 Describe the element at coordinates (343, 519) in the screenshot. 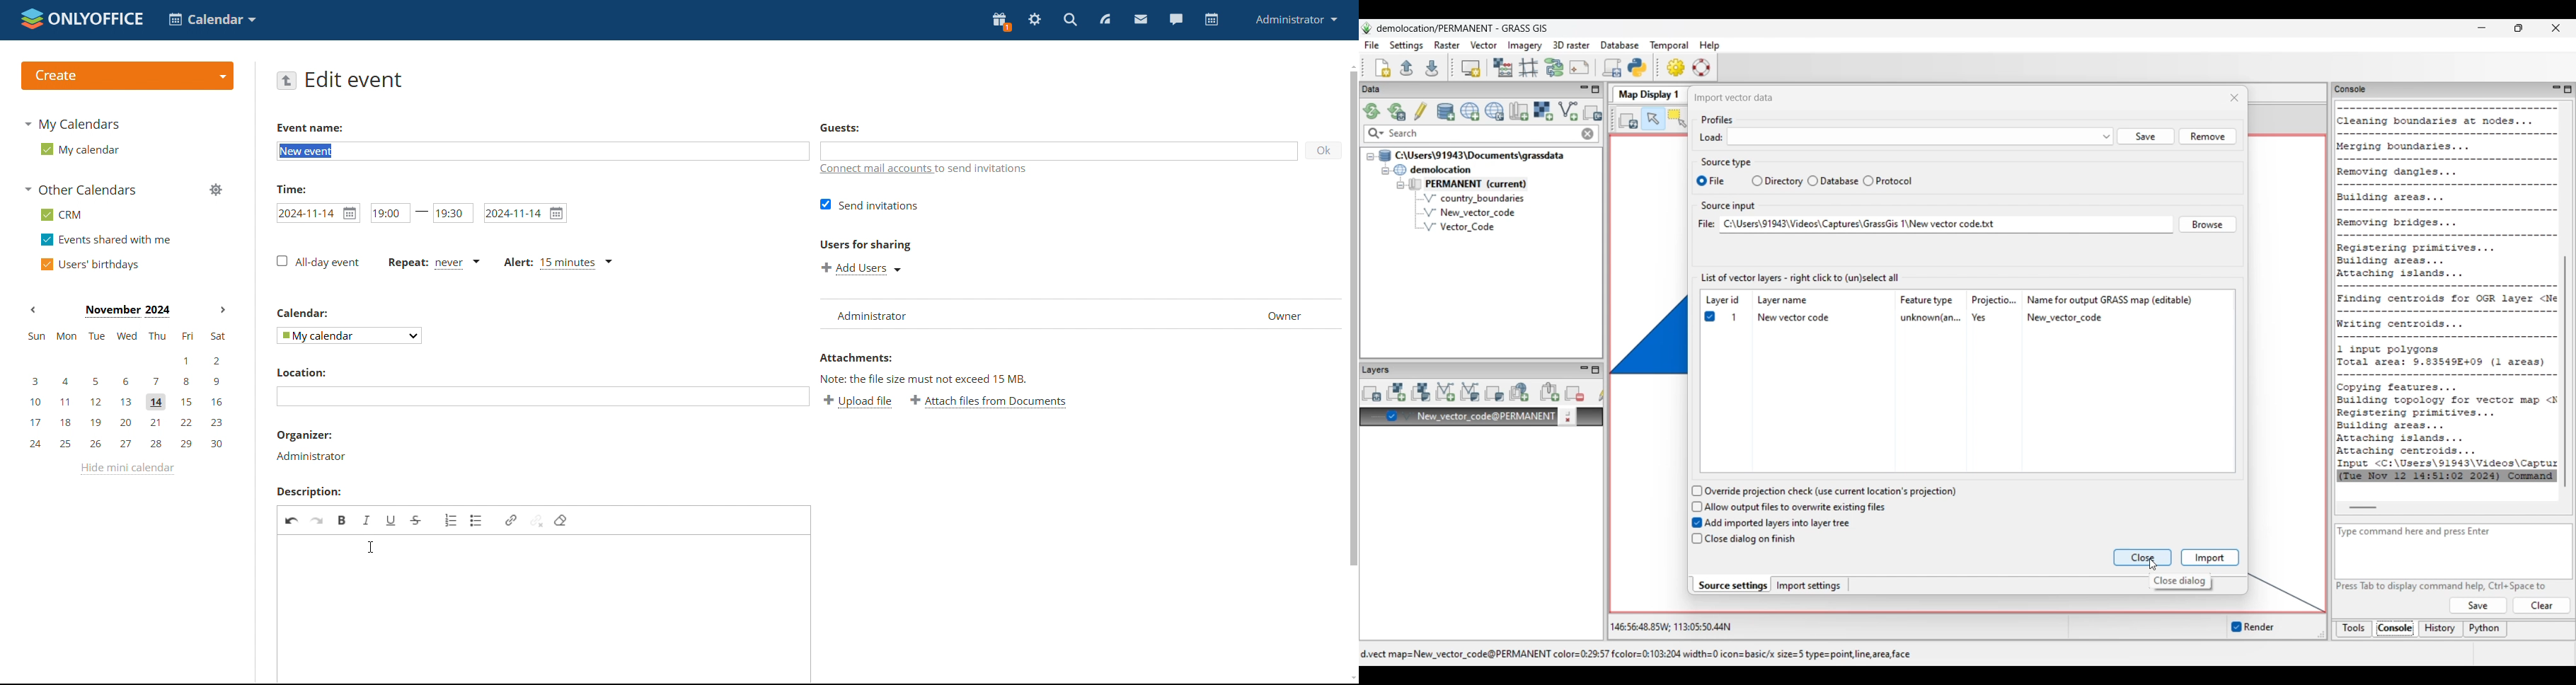

I see `bold` at that location.